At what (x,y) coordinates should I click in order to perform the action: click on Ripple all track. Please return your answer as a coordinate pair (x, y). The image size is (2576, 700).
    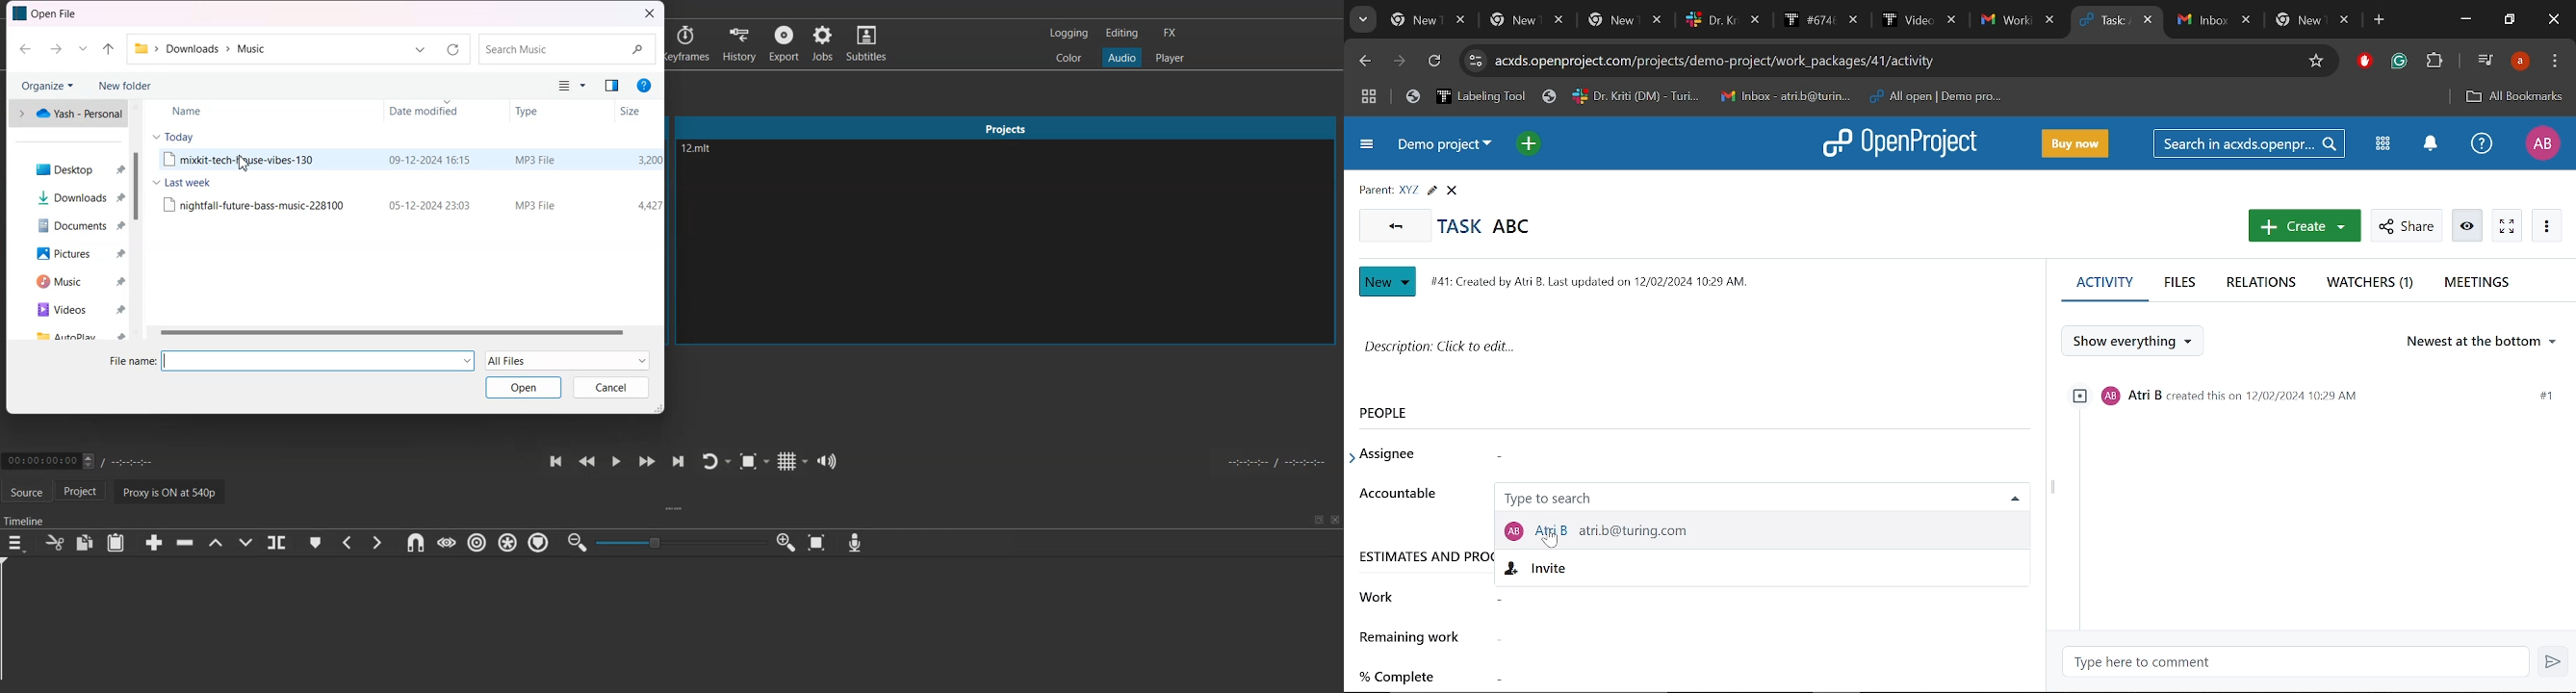
    Looking at the image, I should click on (507, 542).